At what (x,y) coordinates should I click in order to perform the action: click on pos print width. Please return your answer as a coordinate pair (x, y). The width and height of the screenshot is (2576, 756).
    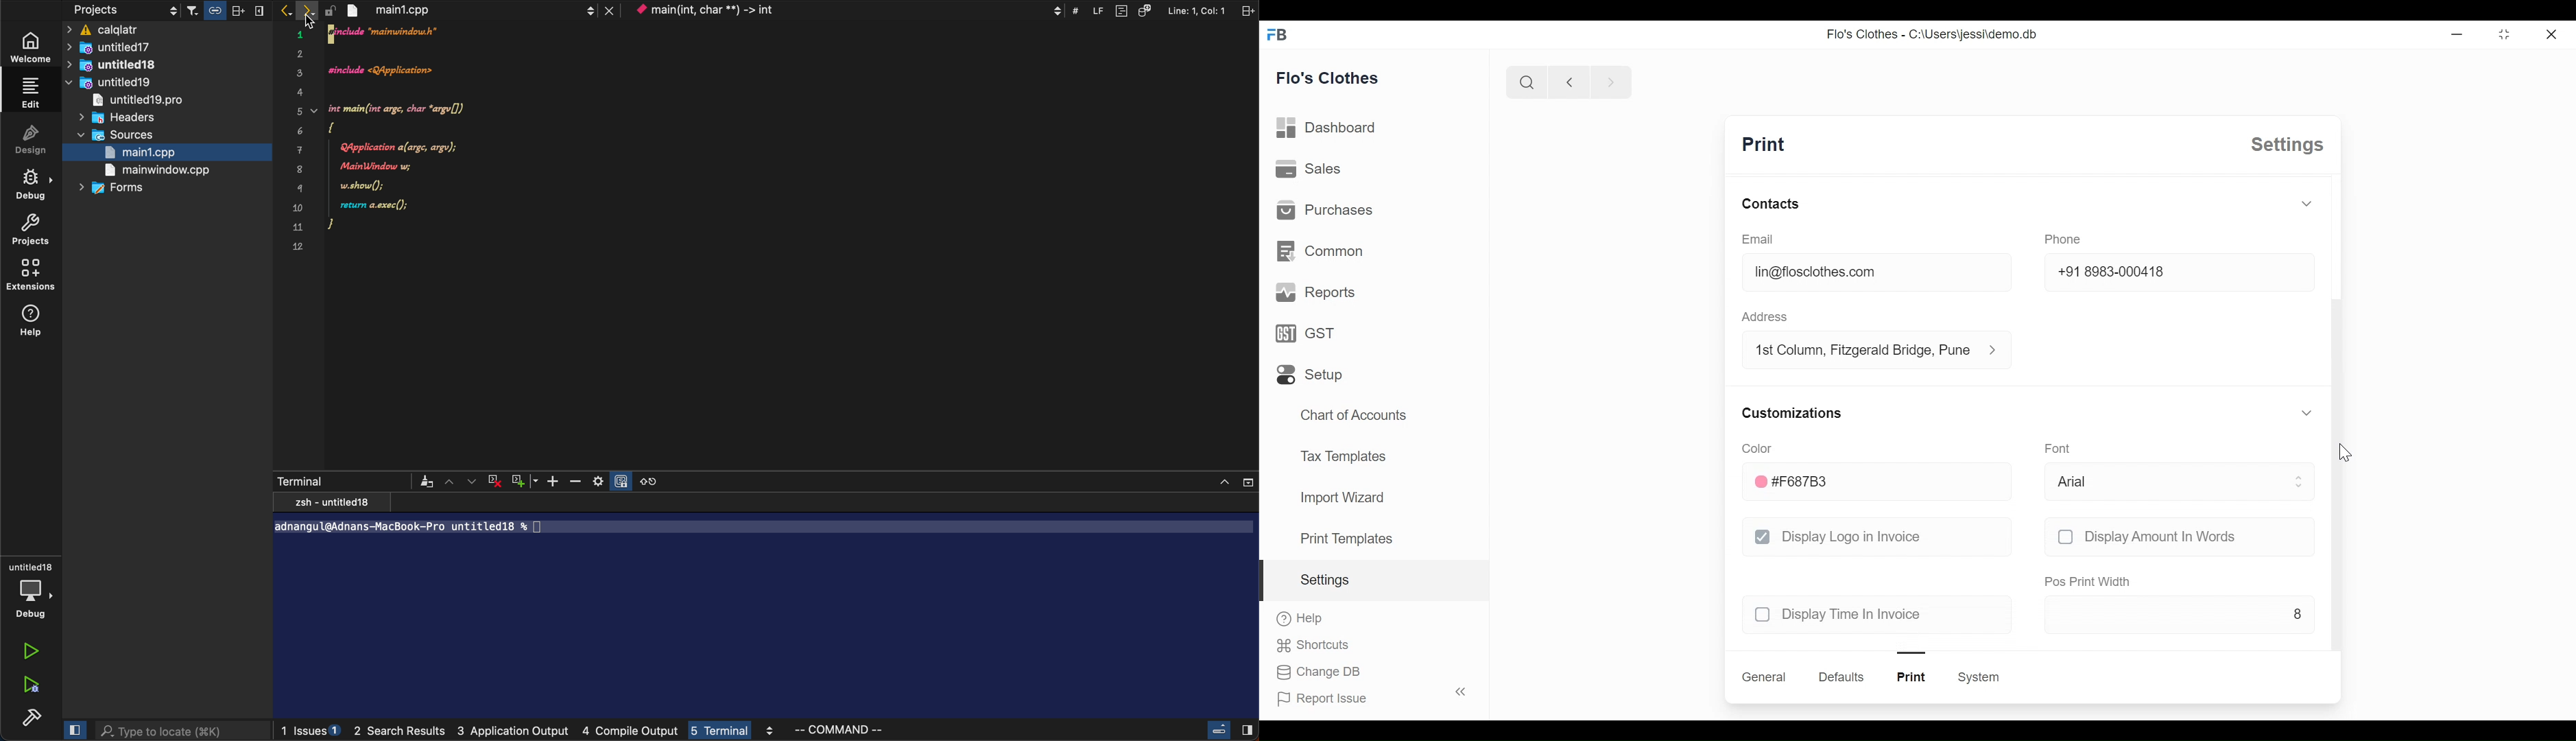
    Looking at the image, I should click on (2088, 583).